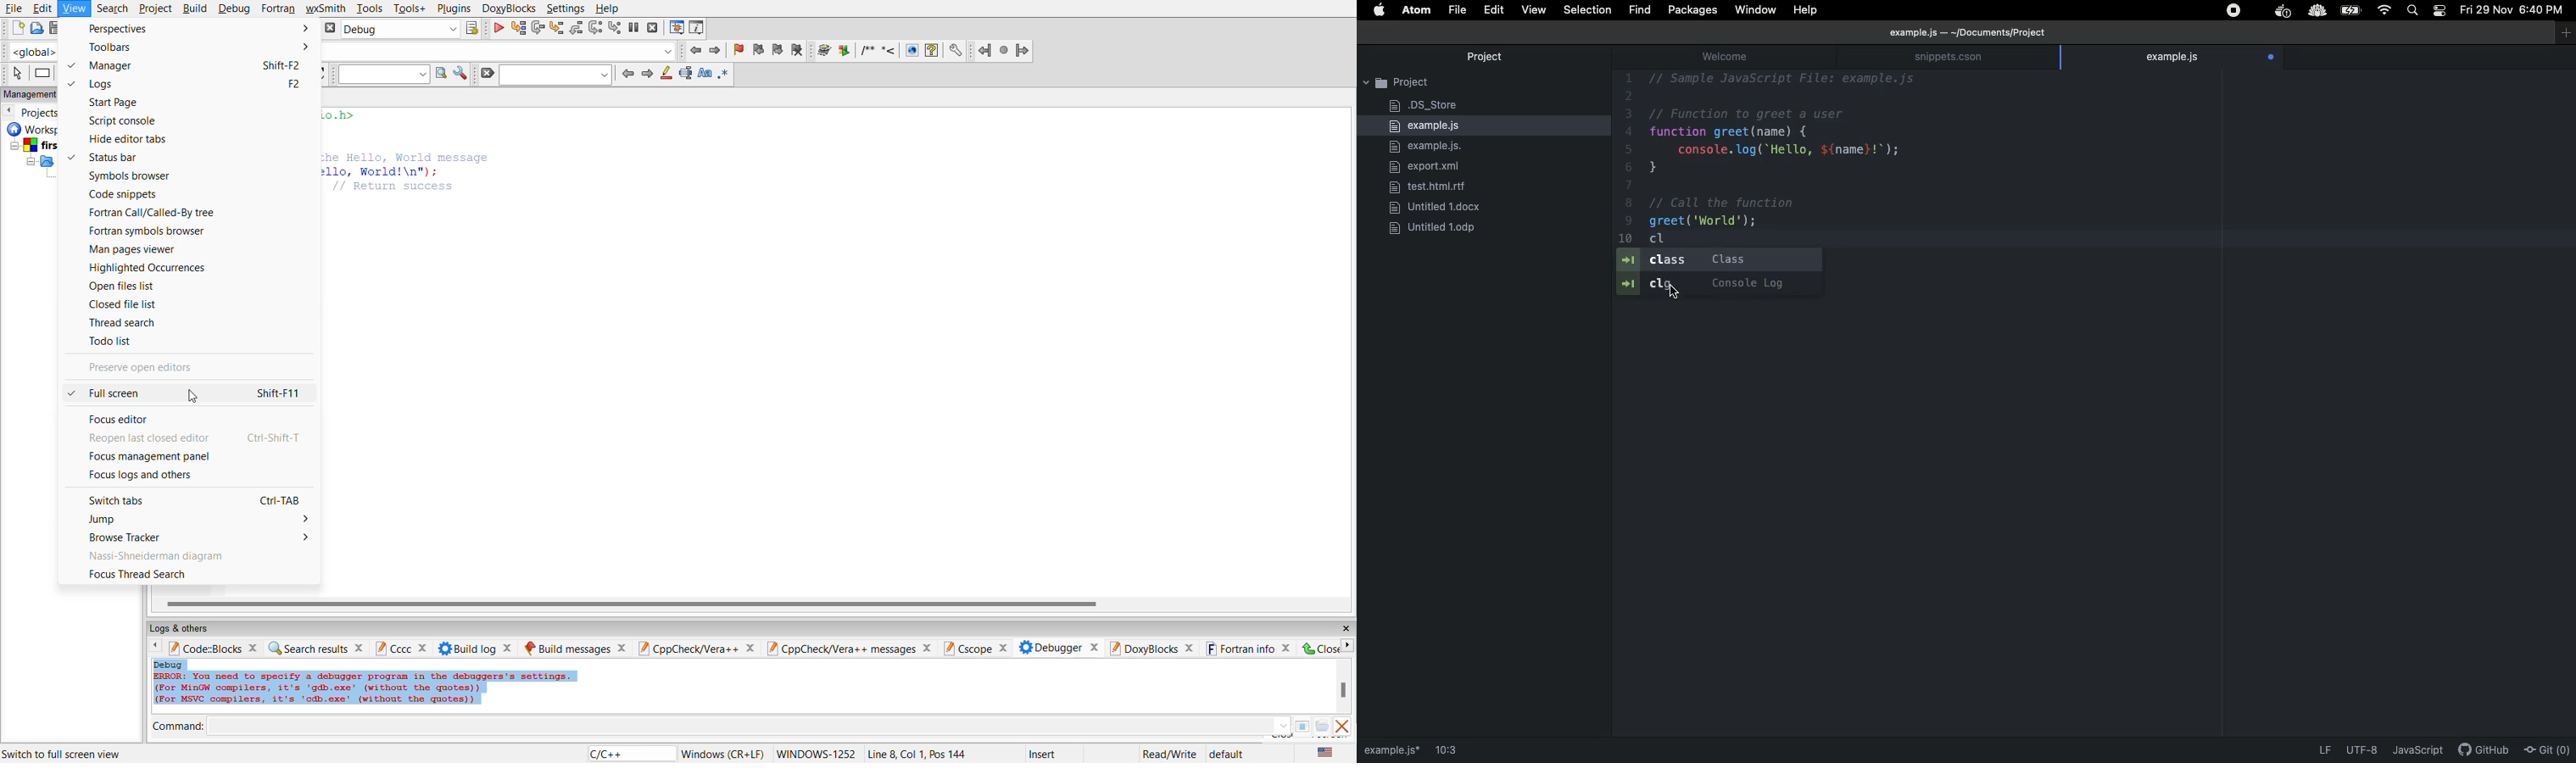 The image size is (2576, 784). I want to click on logs, so click(201, 84).